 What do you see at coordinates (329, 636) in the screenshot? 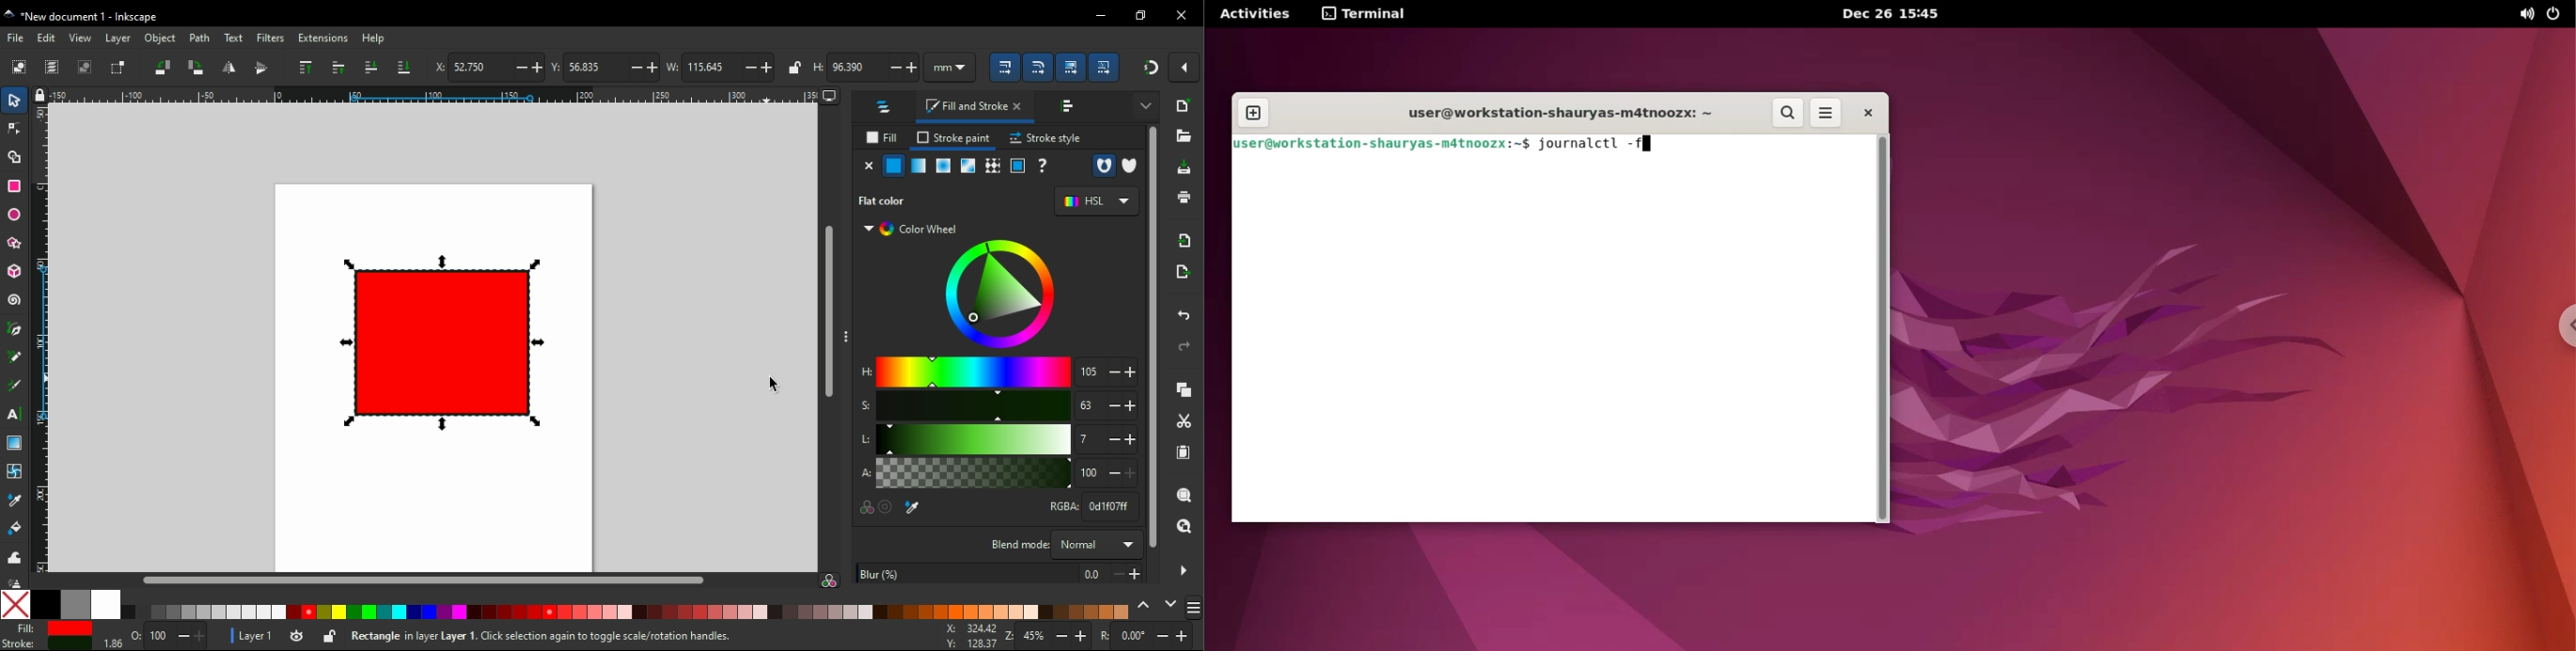
I see `lock` at bounding box center [329, 636].